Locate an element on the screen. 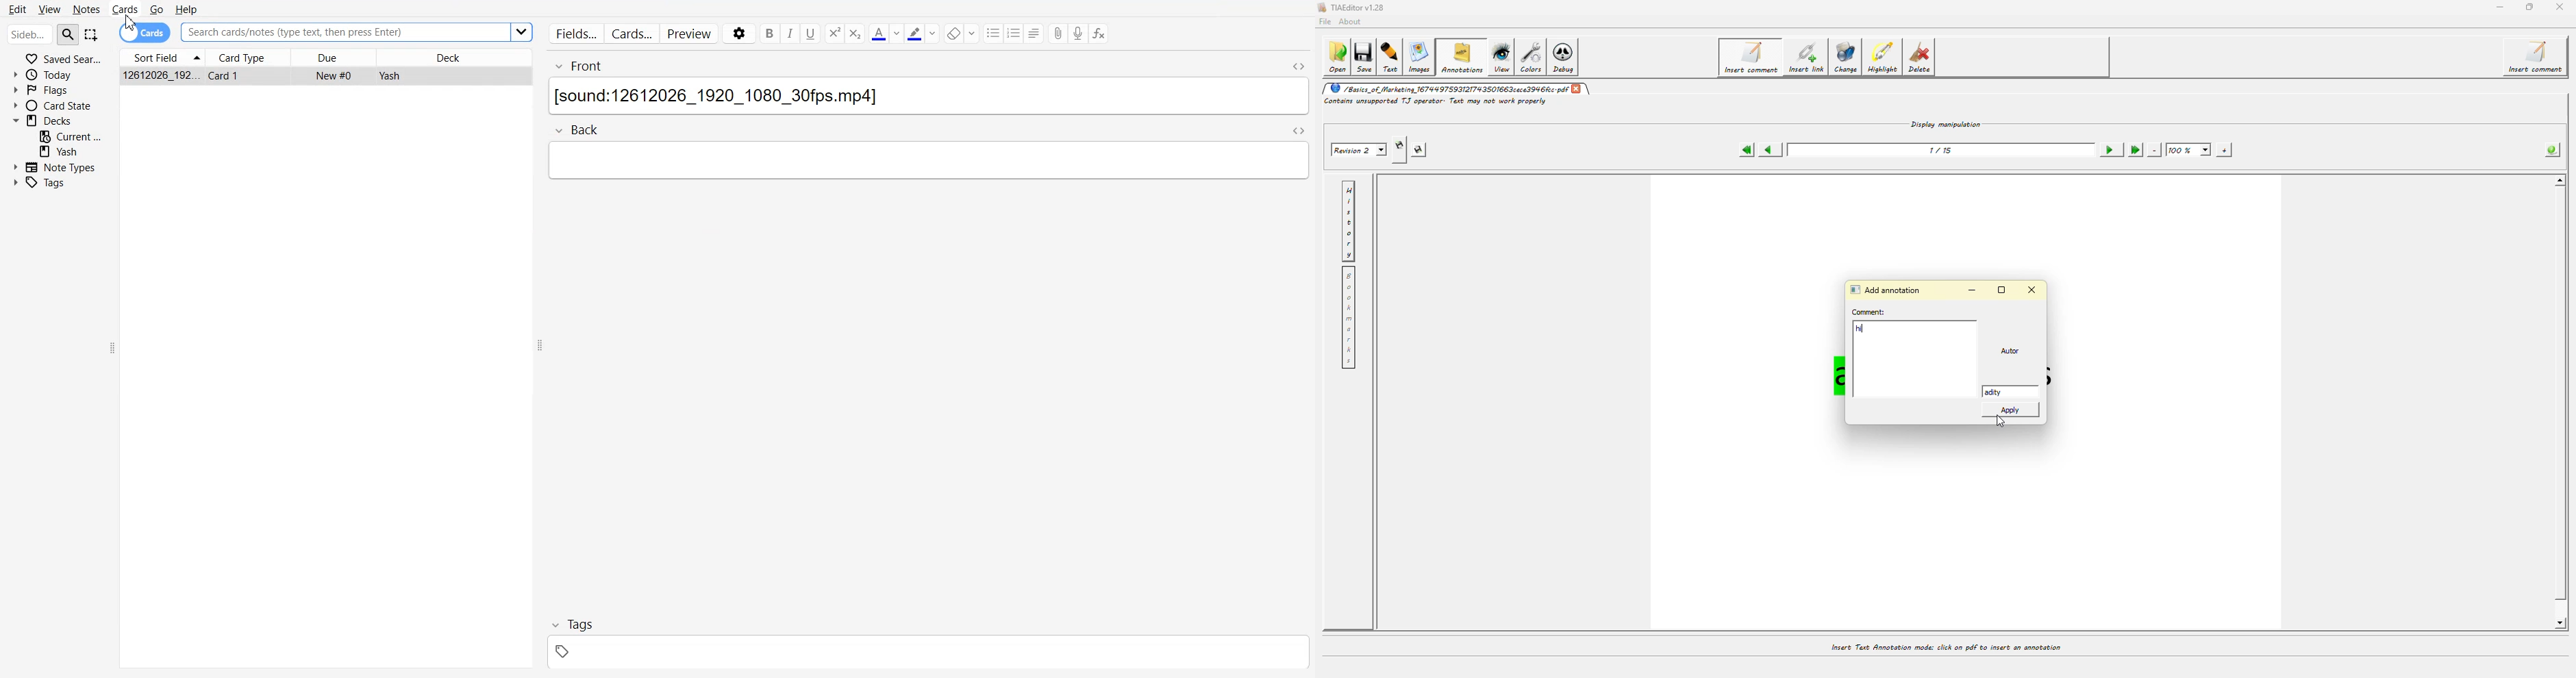 The width and height of the screenshot is (2576, 700). View is located at coordinates (49, 9).